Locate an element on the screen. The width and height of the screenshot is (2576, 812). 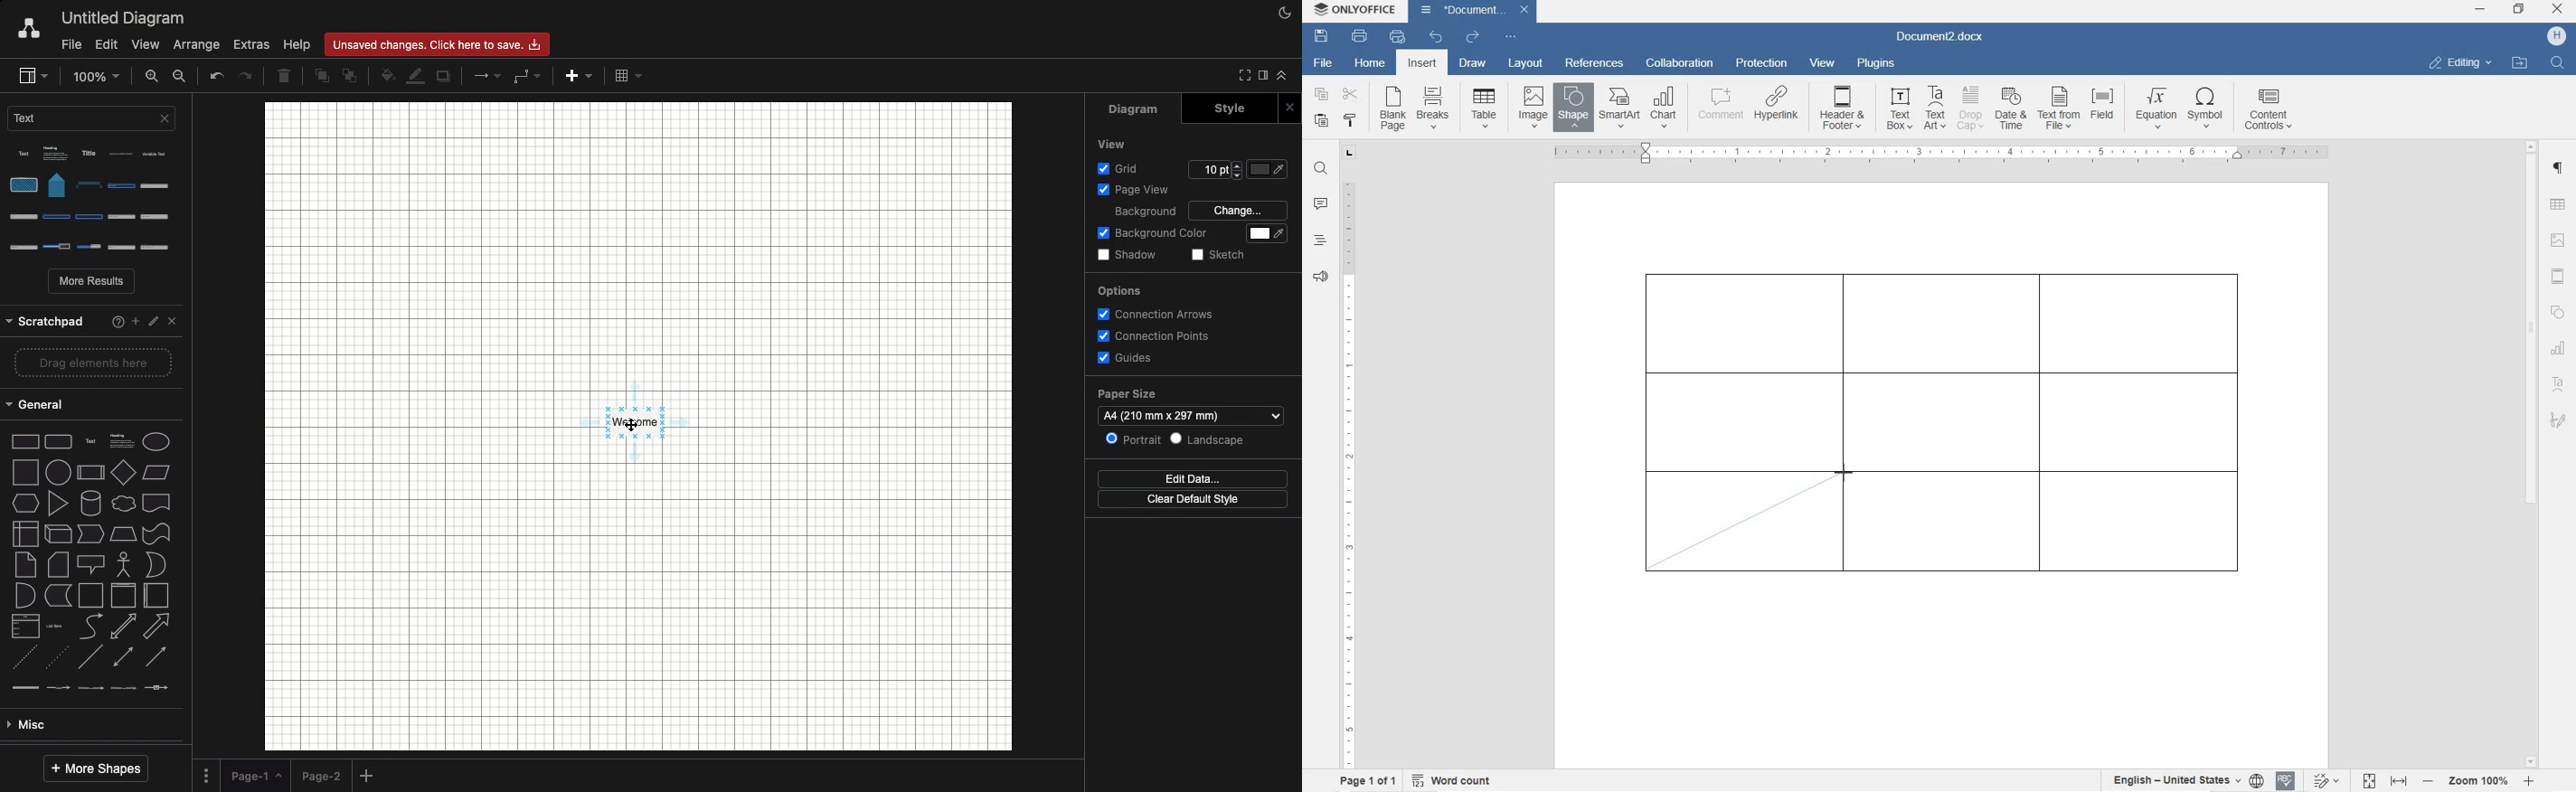
connection points is located at coordinates (1173, 334).